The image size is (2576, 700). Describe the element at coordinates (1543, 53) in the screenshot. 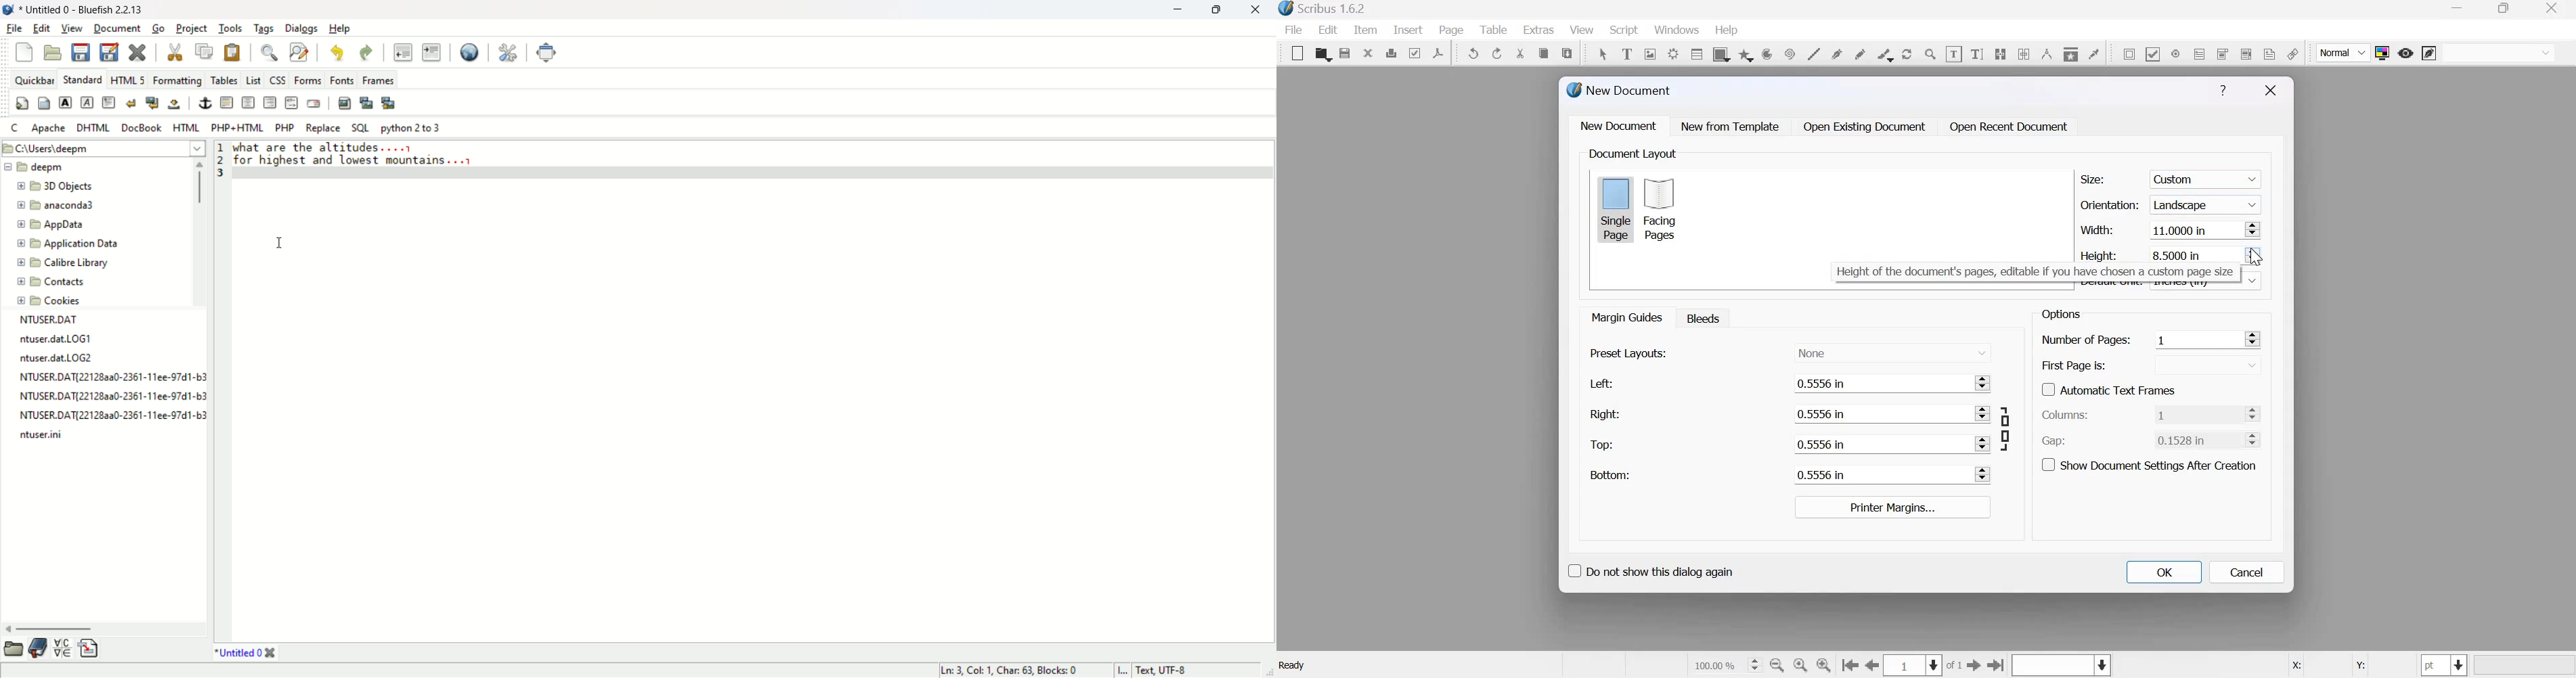

I see `copy` at that location.